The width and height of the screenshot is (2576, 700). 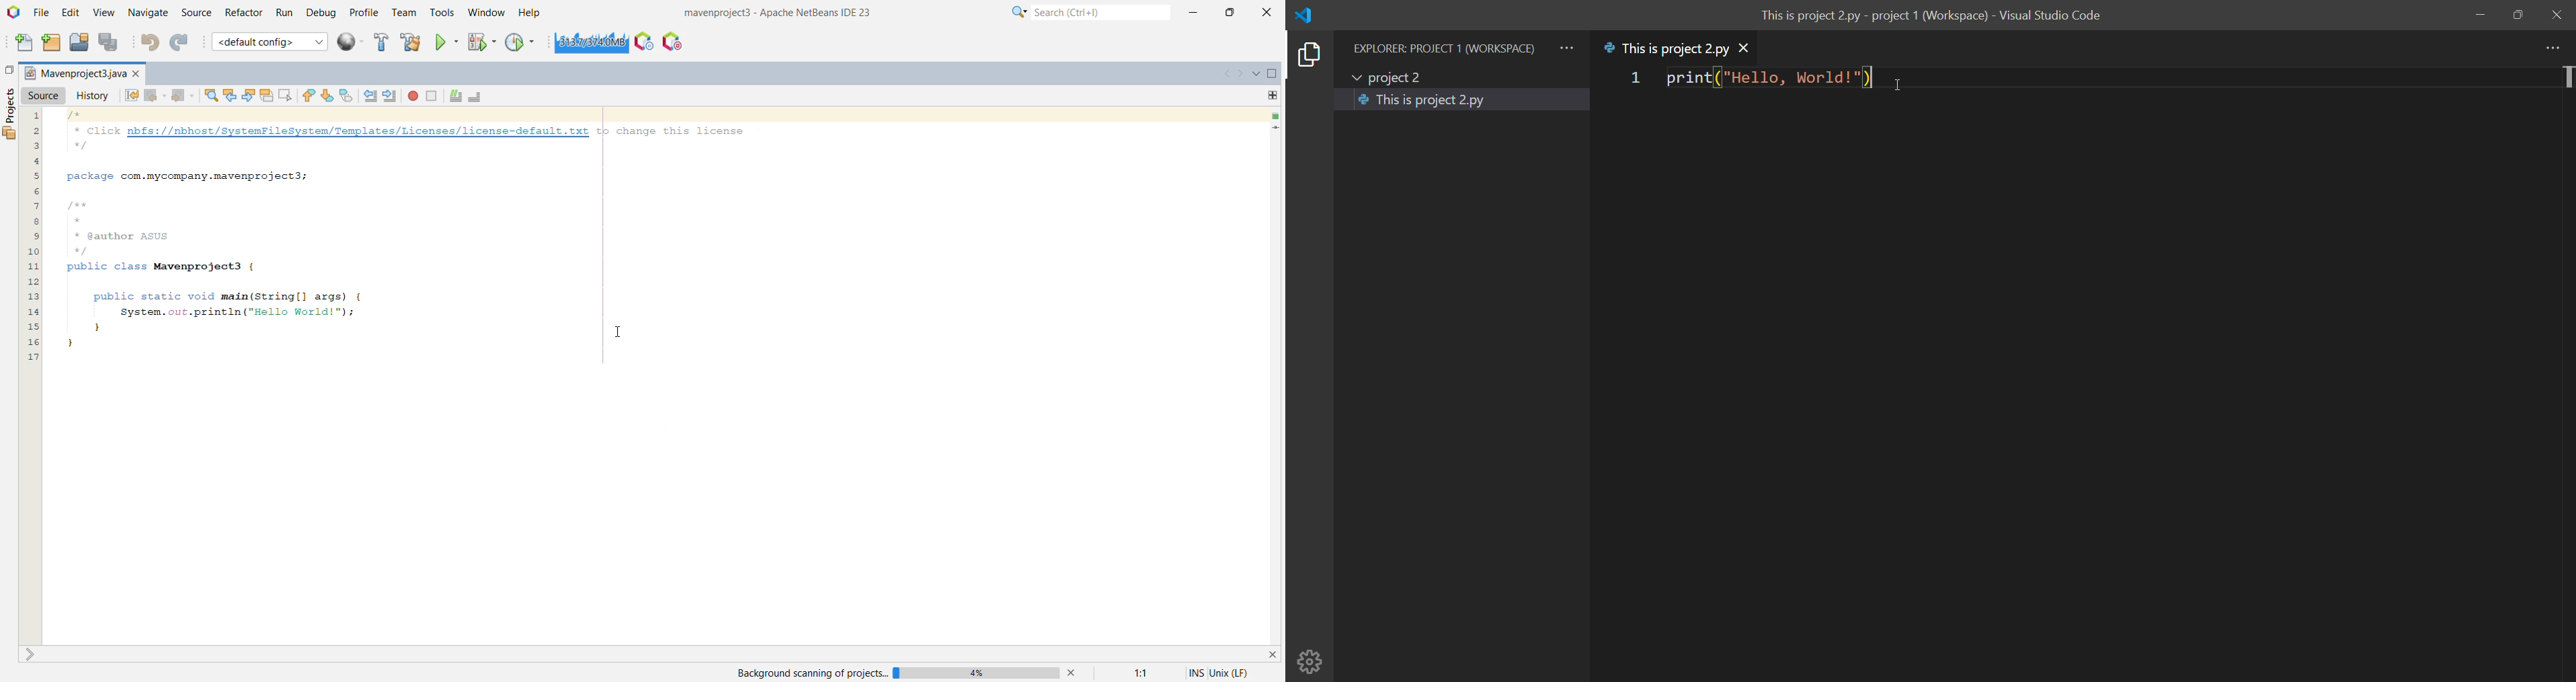 I want to click on Find Selection, so click(x=210, y=96).